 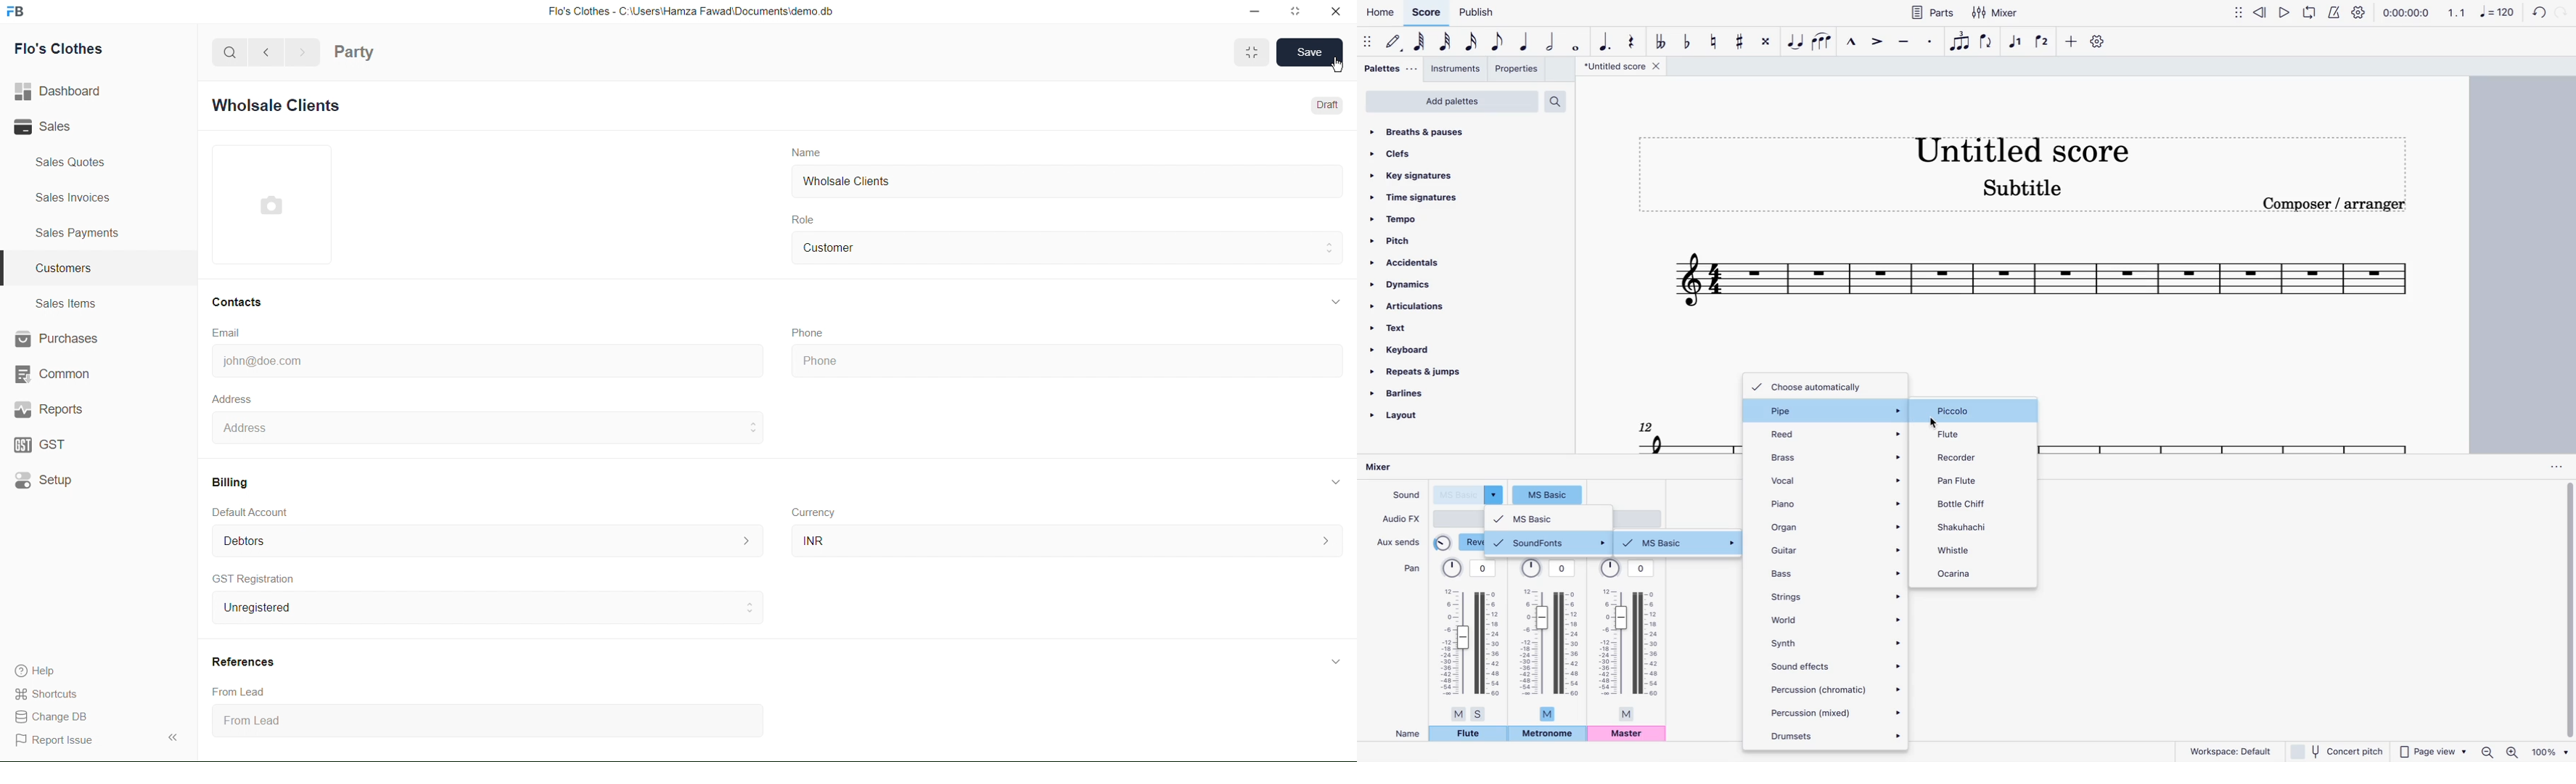 I want to click on next, so click(x=305, y=53).